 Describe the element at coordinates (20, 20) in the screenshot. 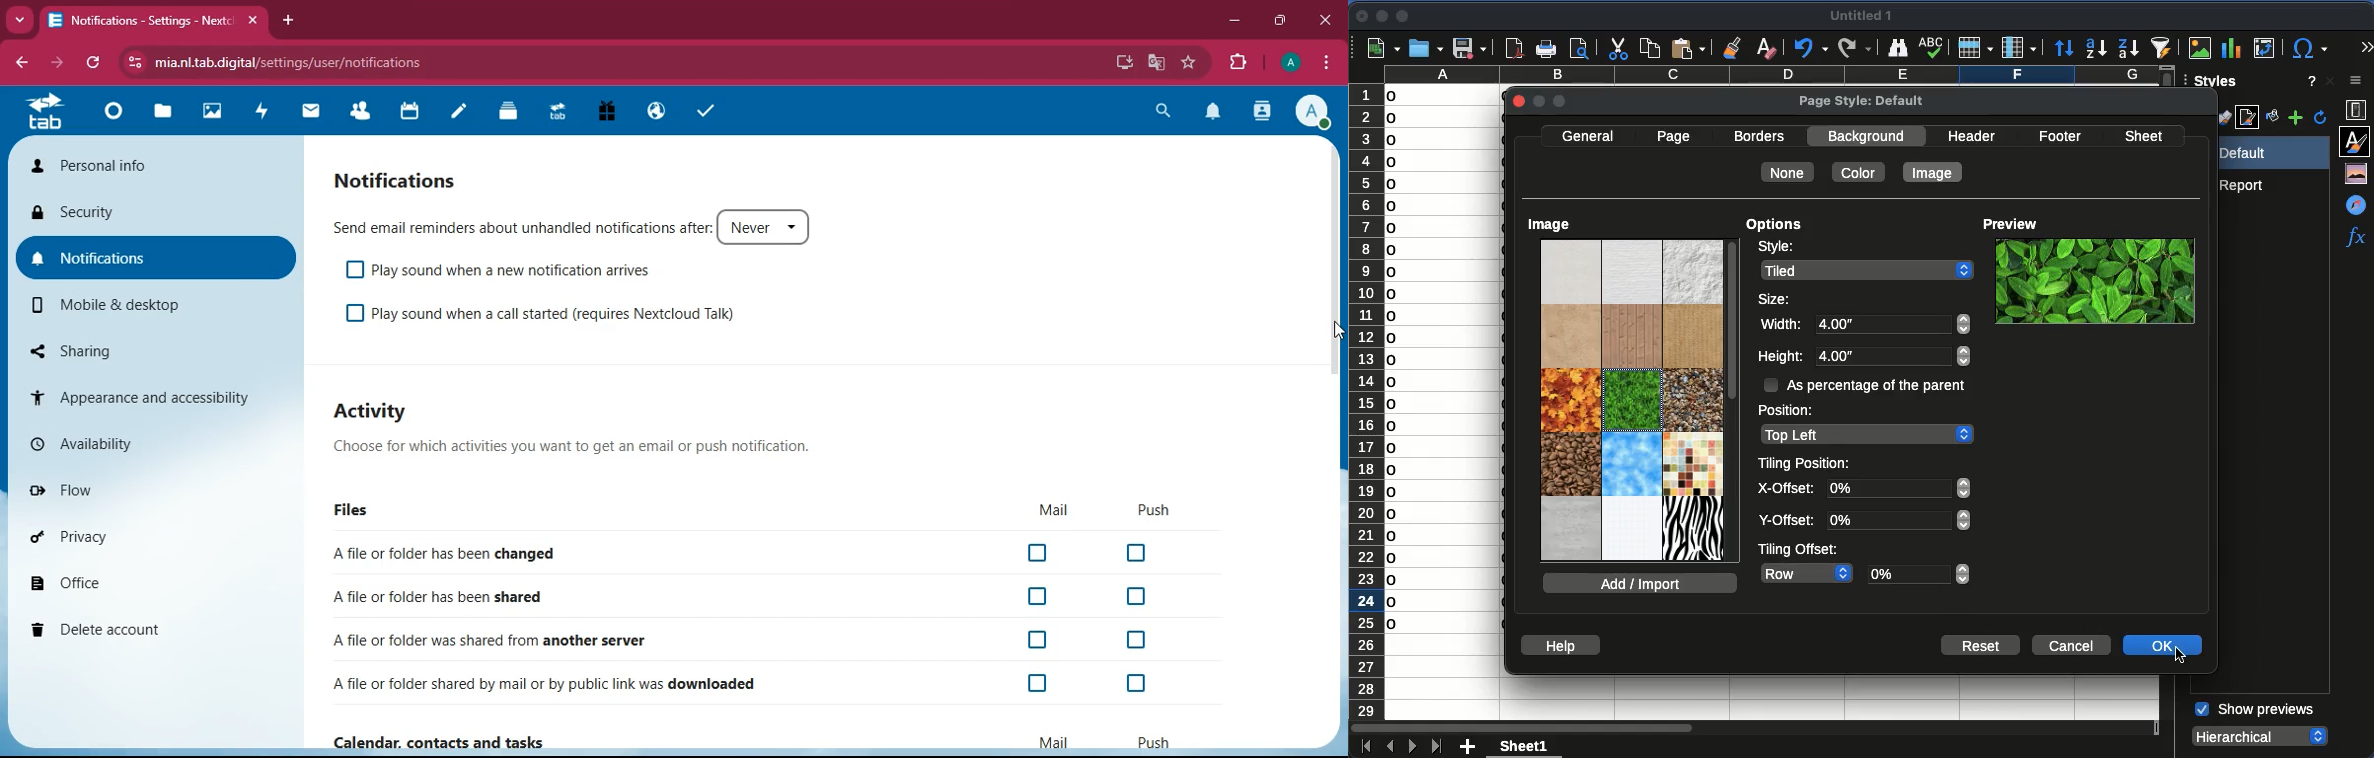

I see `more` at that location.